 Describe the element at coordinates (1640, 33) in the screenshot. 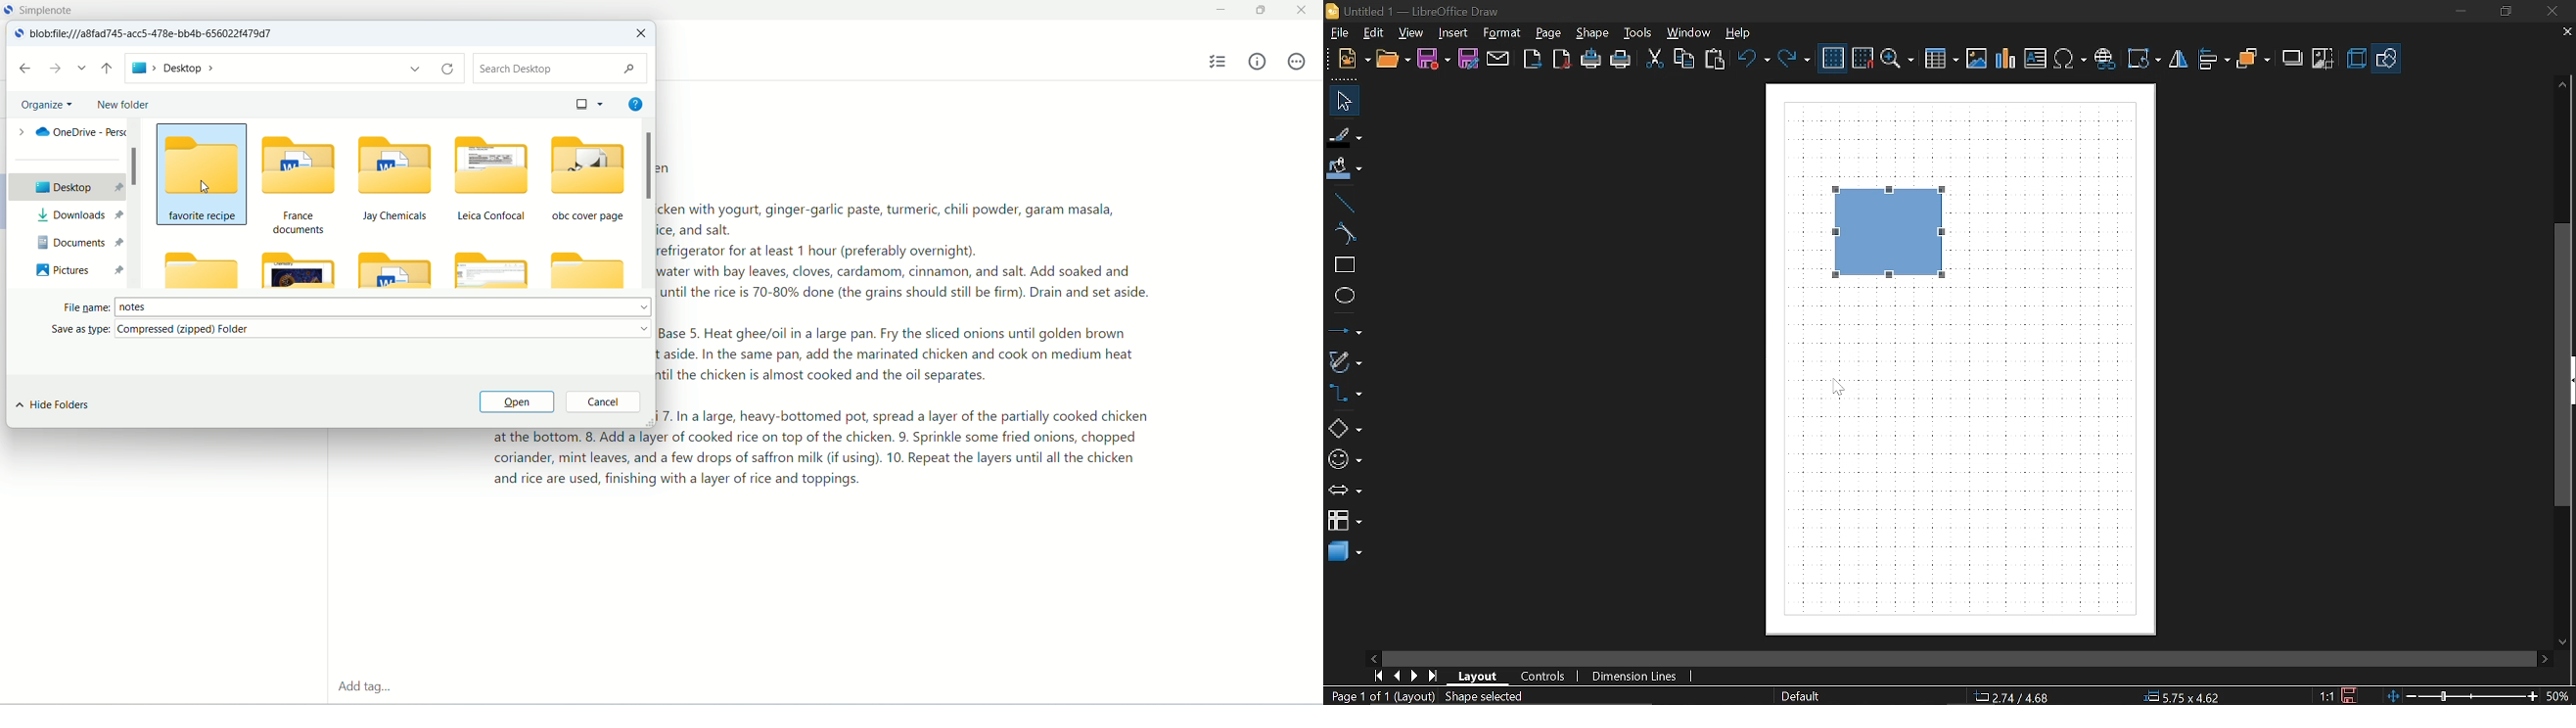

I see `Tools` at that location.